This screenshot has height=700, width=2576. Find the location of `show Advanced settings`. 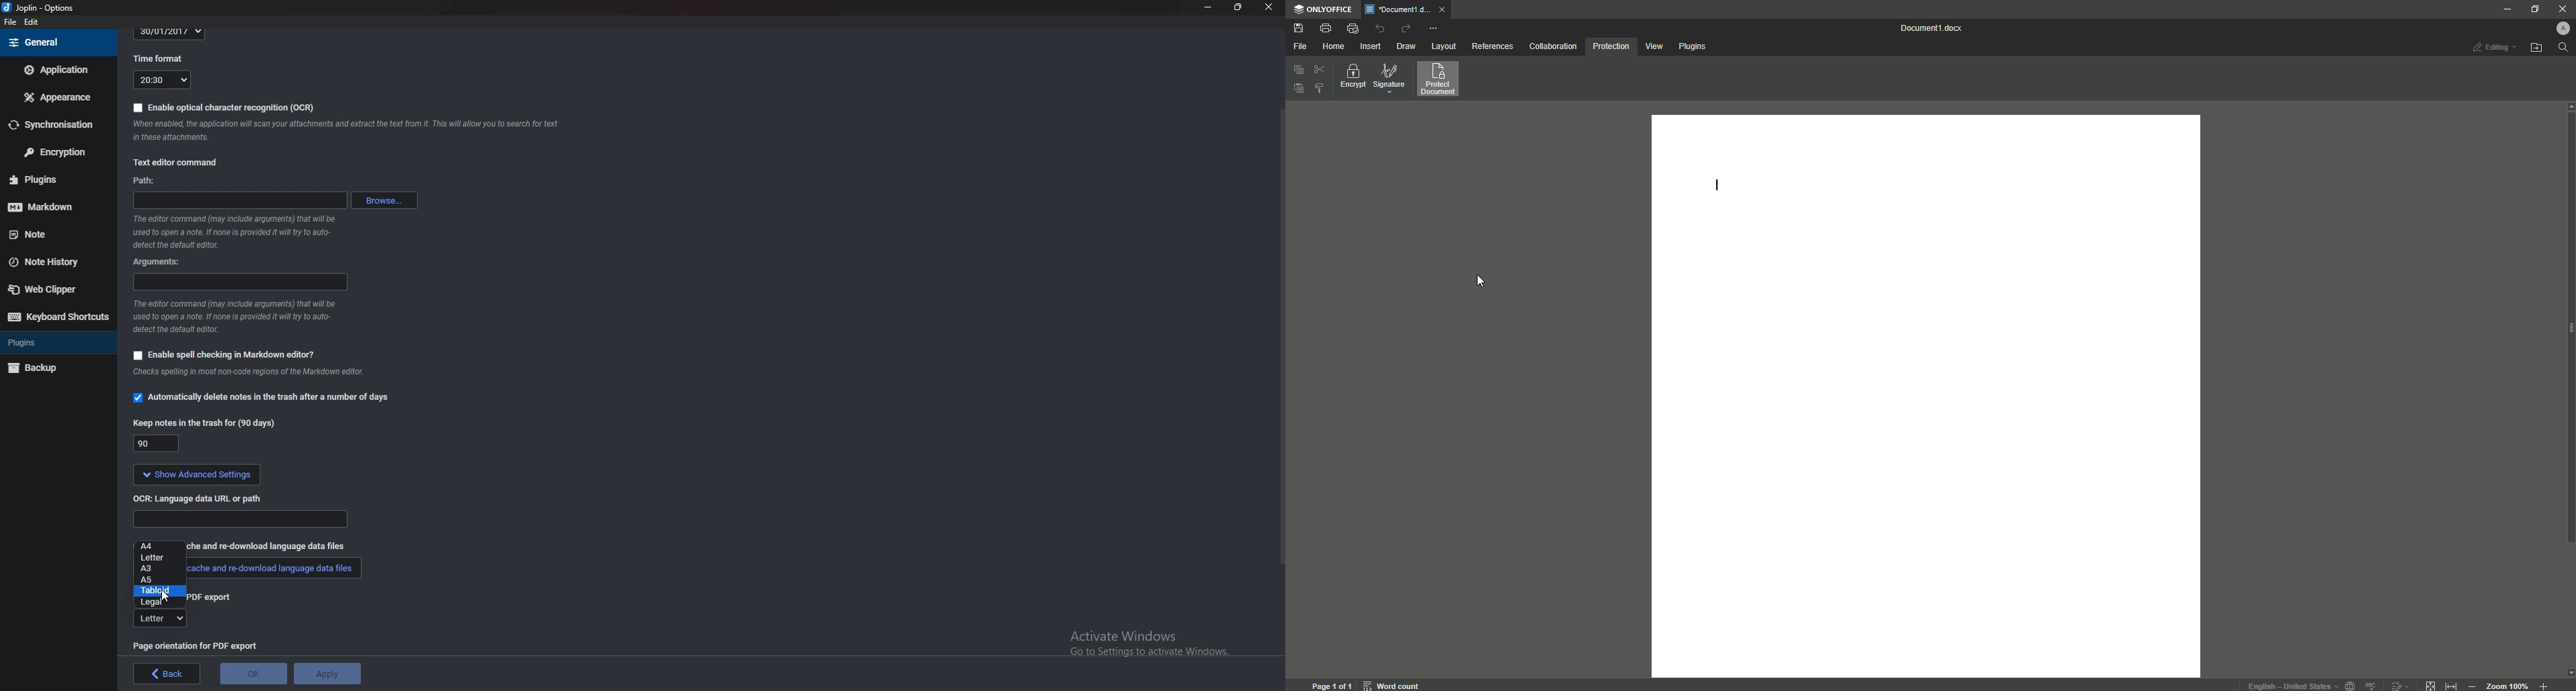

show Advanced settings is located at coordinates (196, 475).